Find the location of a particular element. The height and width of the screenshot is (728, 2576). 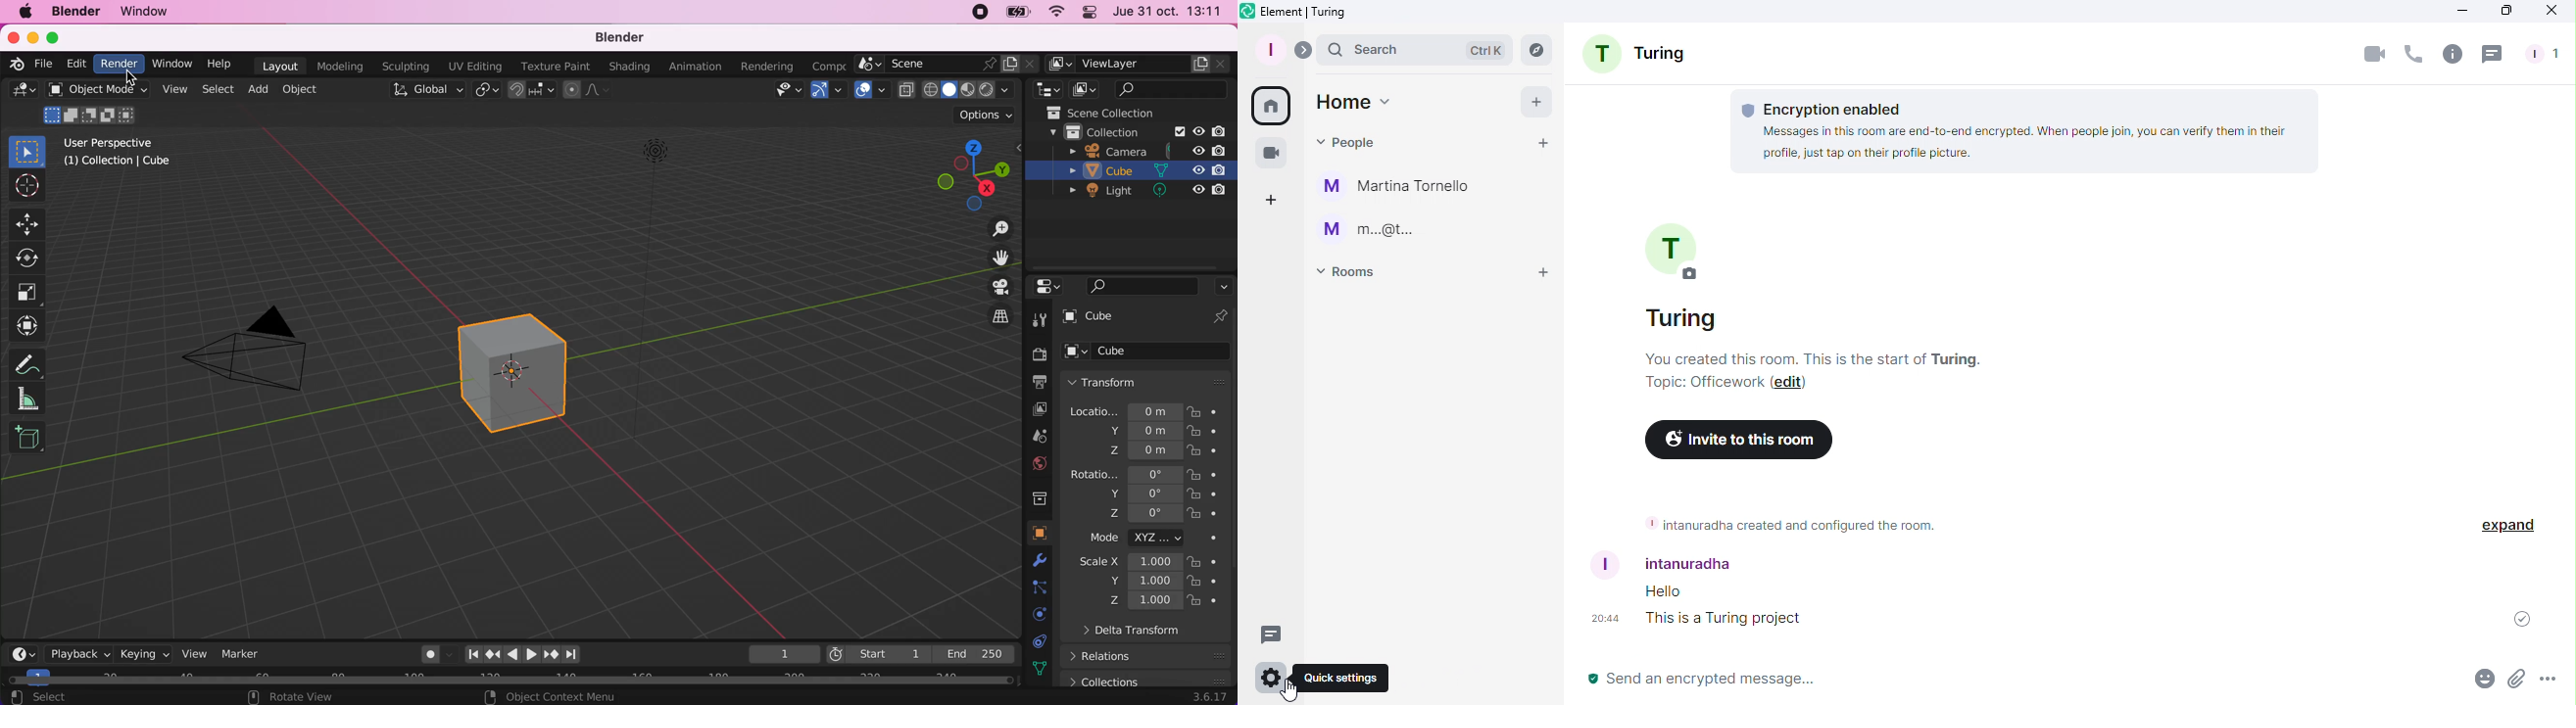

you created this room. is located at coordinates (1819, 359).